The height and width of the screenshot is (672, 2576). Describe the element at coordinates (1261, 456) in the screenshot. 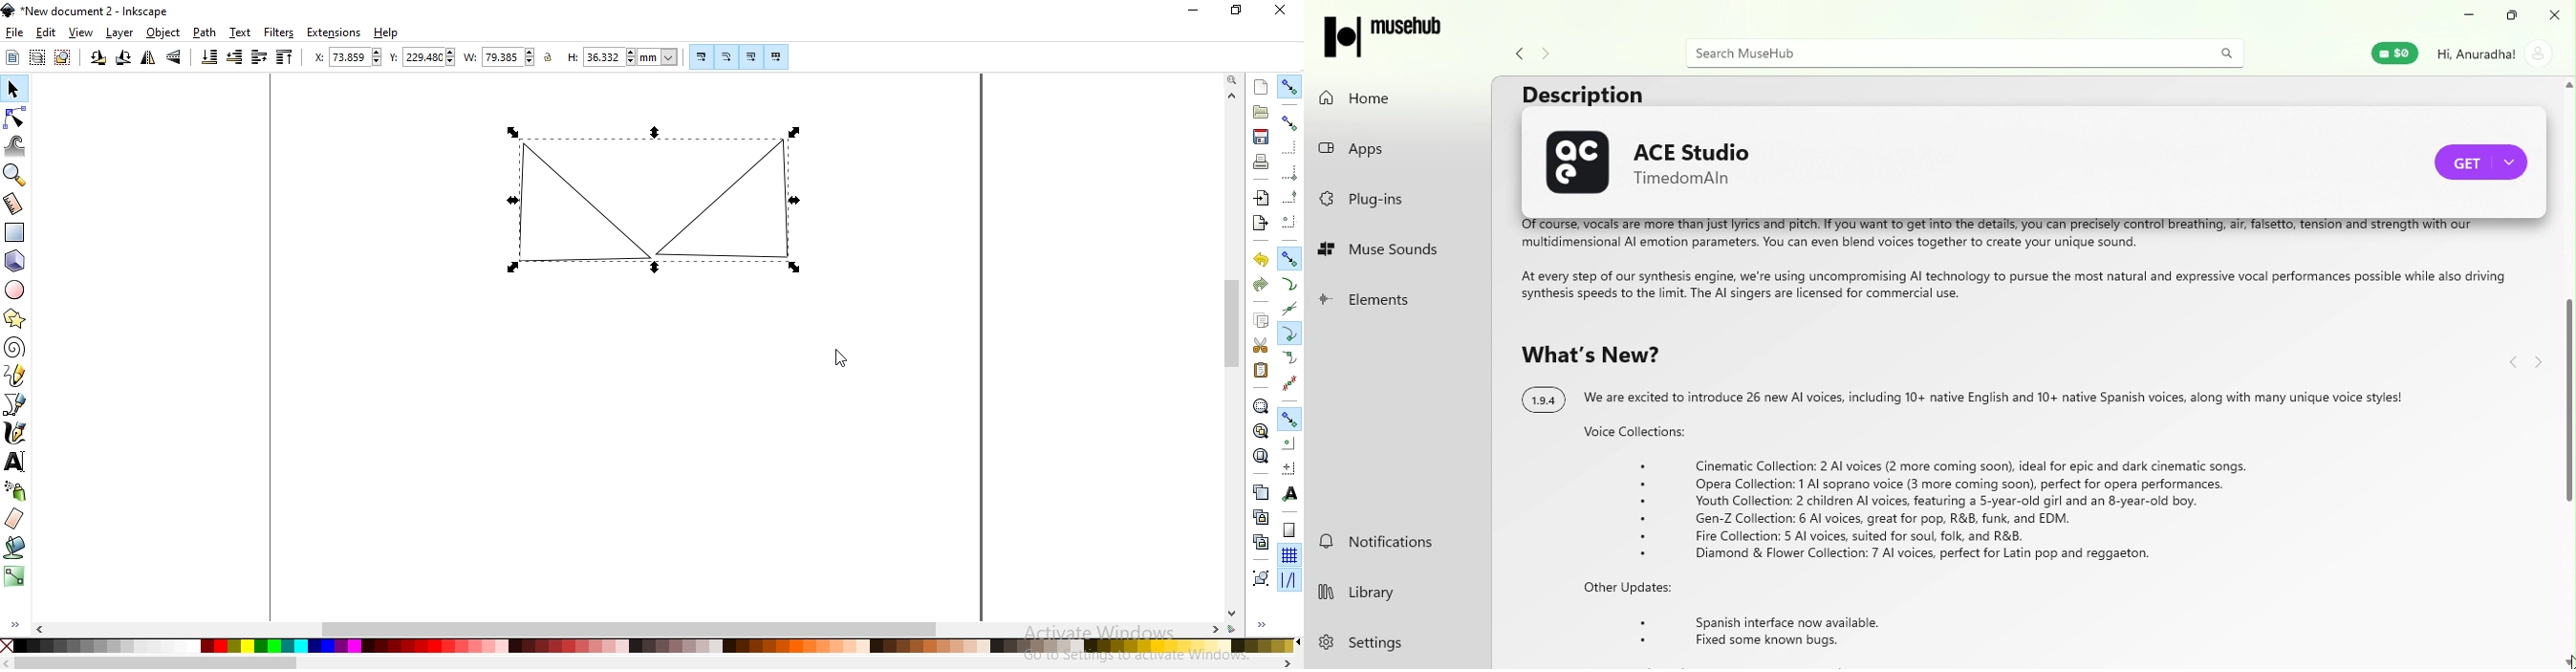

I see `zoom to fit page` at that location.